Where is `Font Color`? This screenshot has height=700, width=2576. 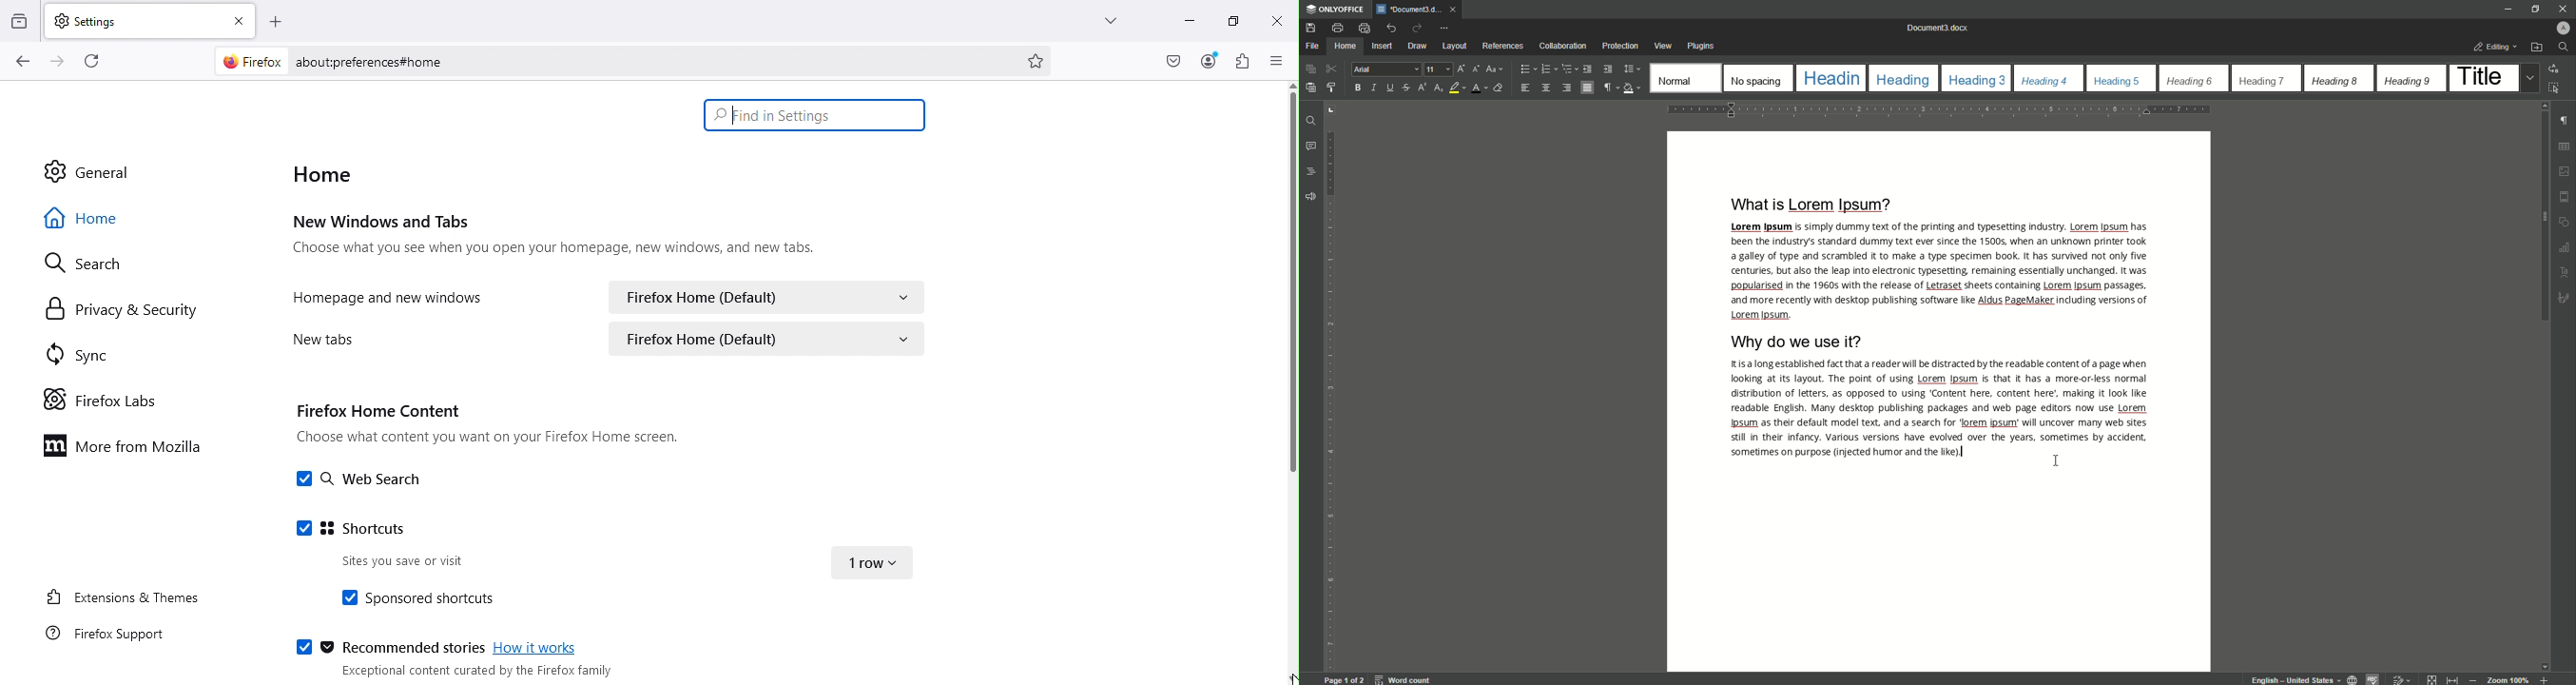 Font Color is located at coordinates (1475, 88).